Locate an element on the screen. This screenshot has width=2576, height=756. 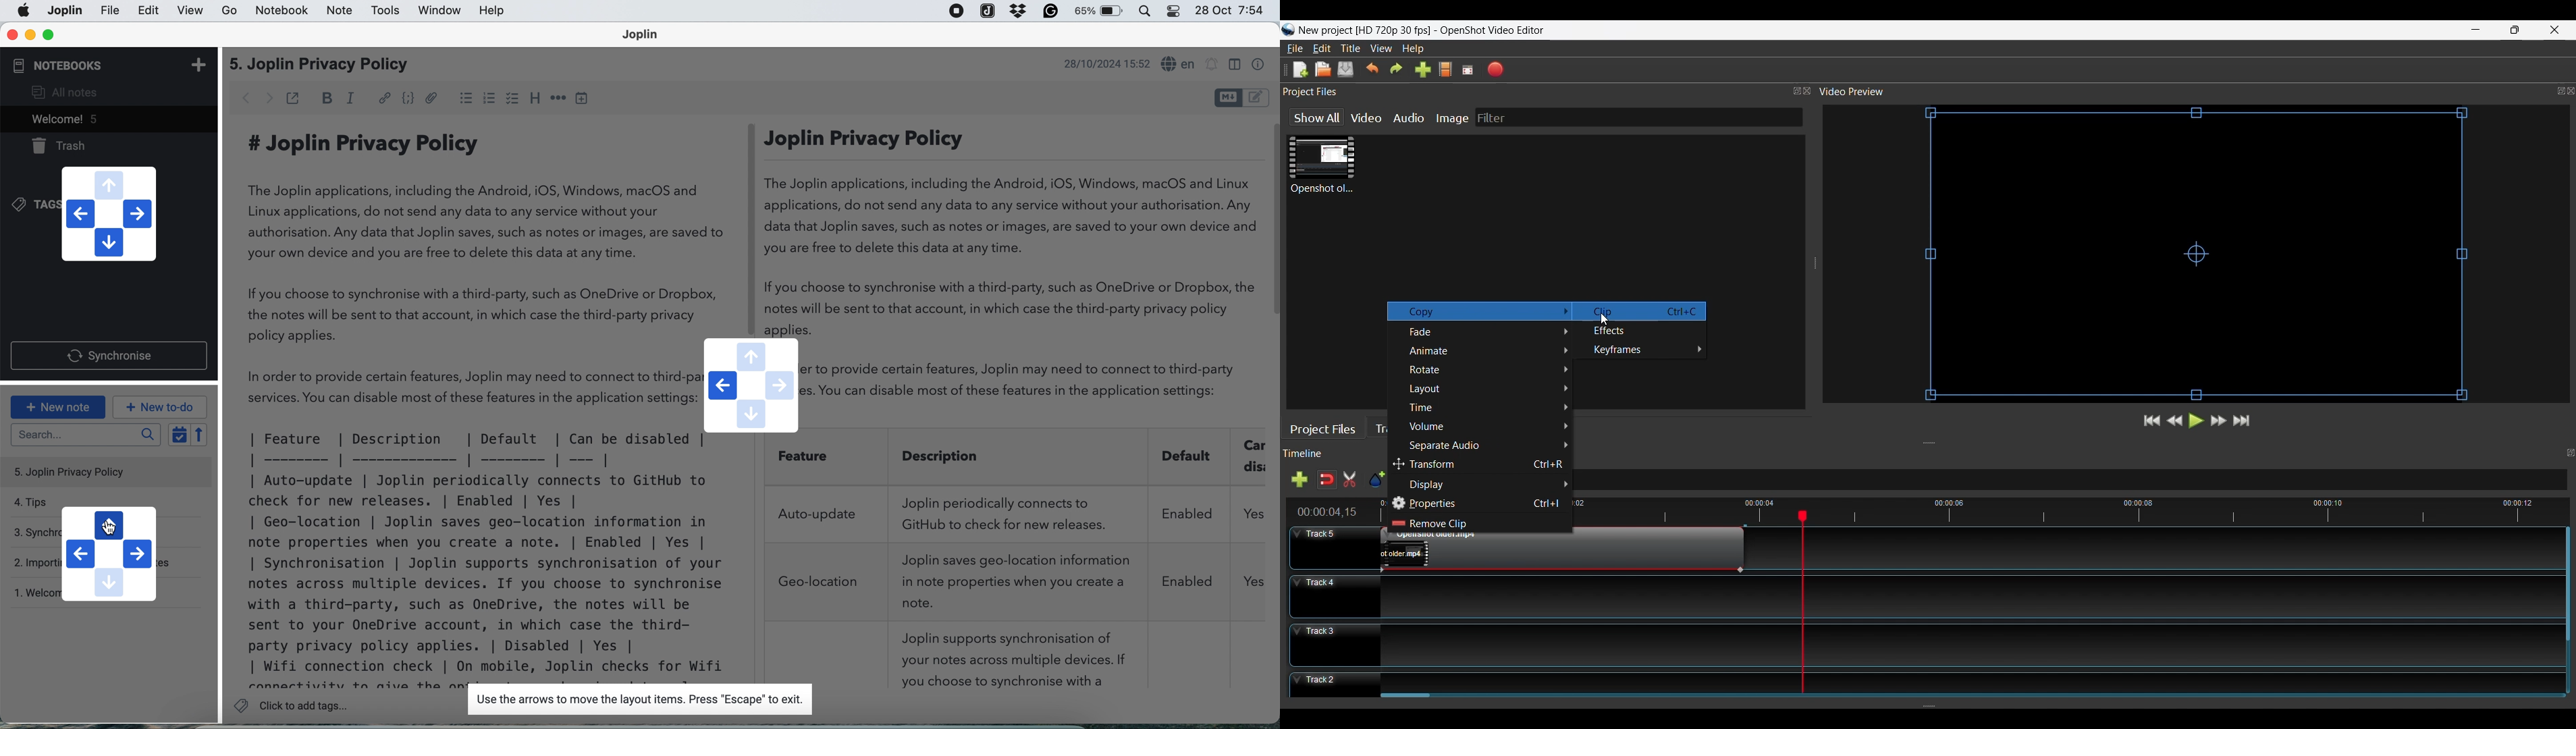
edit is located at coordinates (148, 12).